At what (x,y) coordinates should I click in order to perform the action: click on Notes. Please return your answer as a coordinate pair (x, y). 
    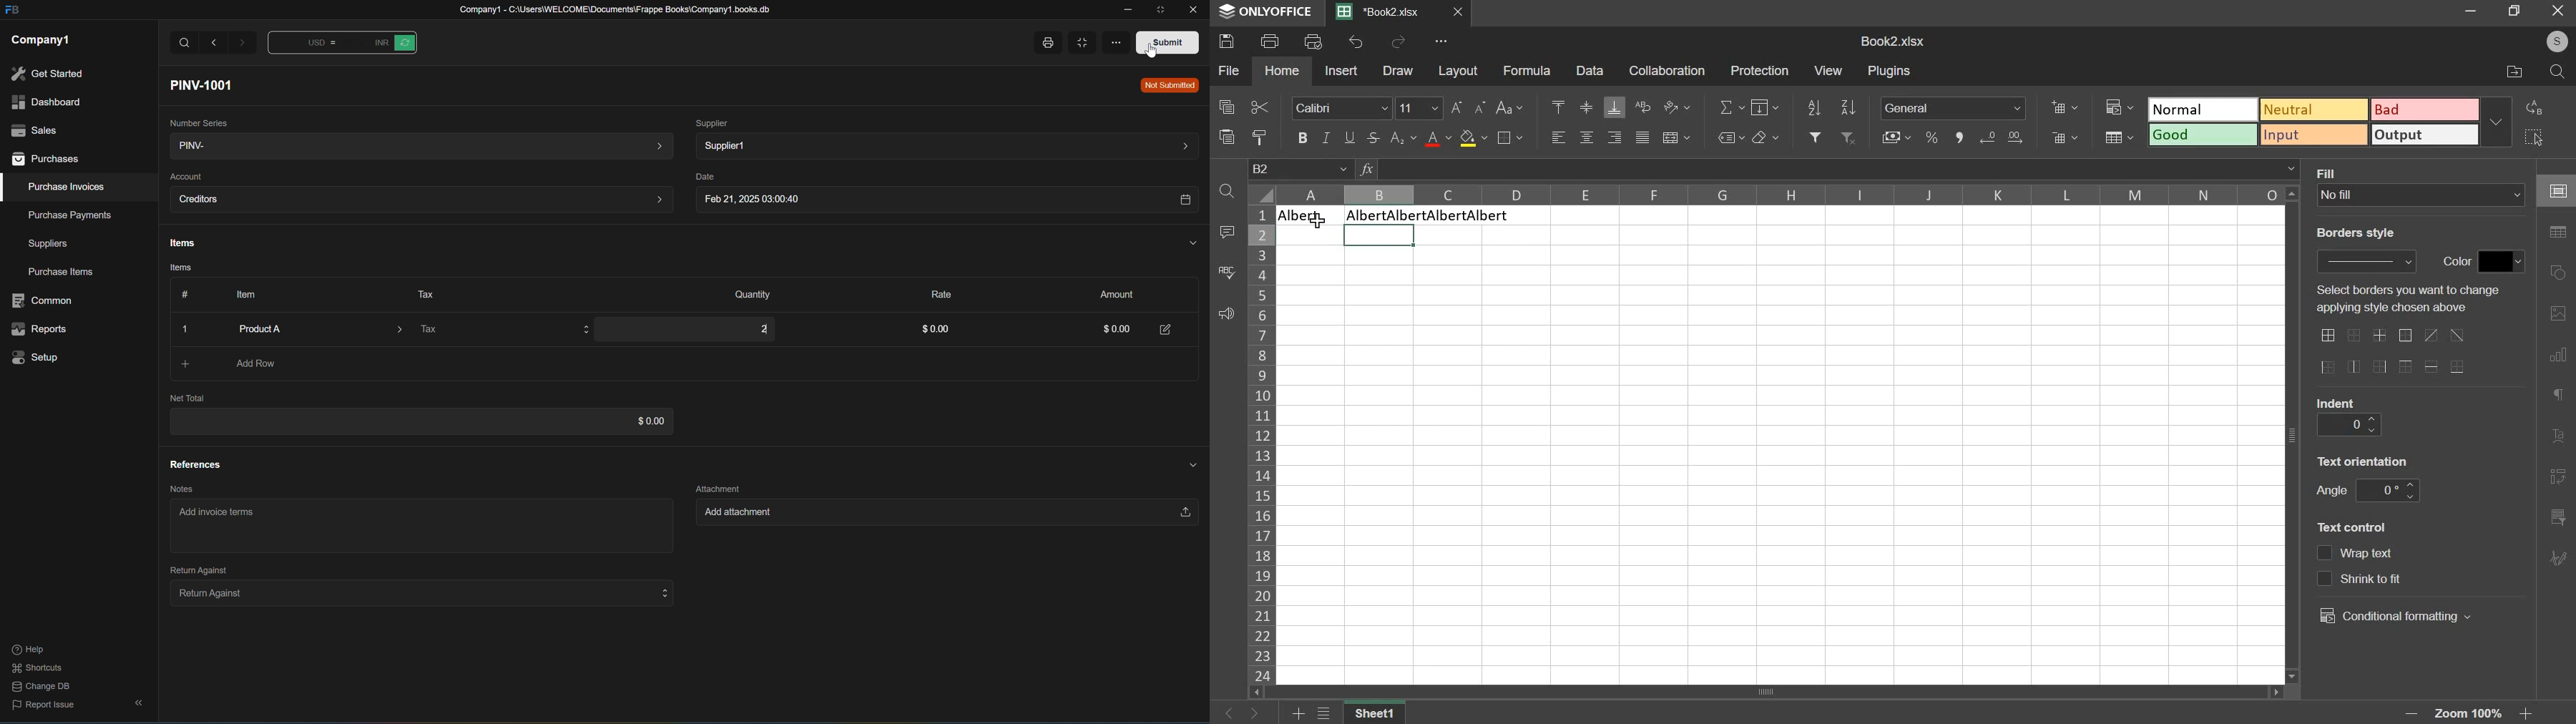
    Looking at the image, I should click on (178, 489).